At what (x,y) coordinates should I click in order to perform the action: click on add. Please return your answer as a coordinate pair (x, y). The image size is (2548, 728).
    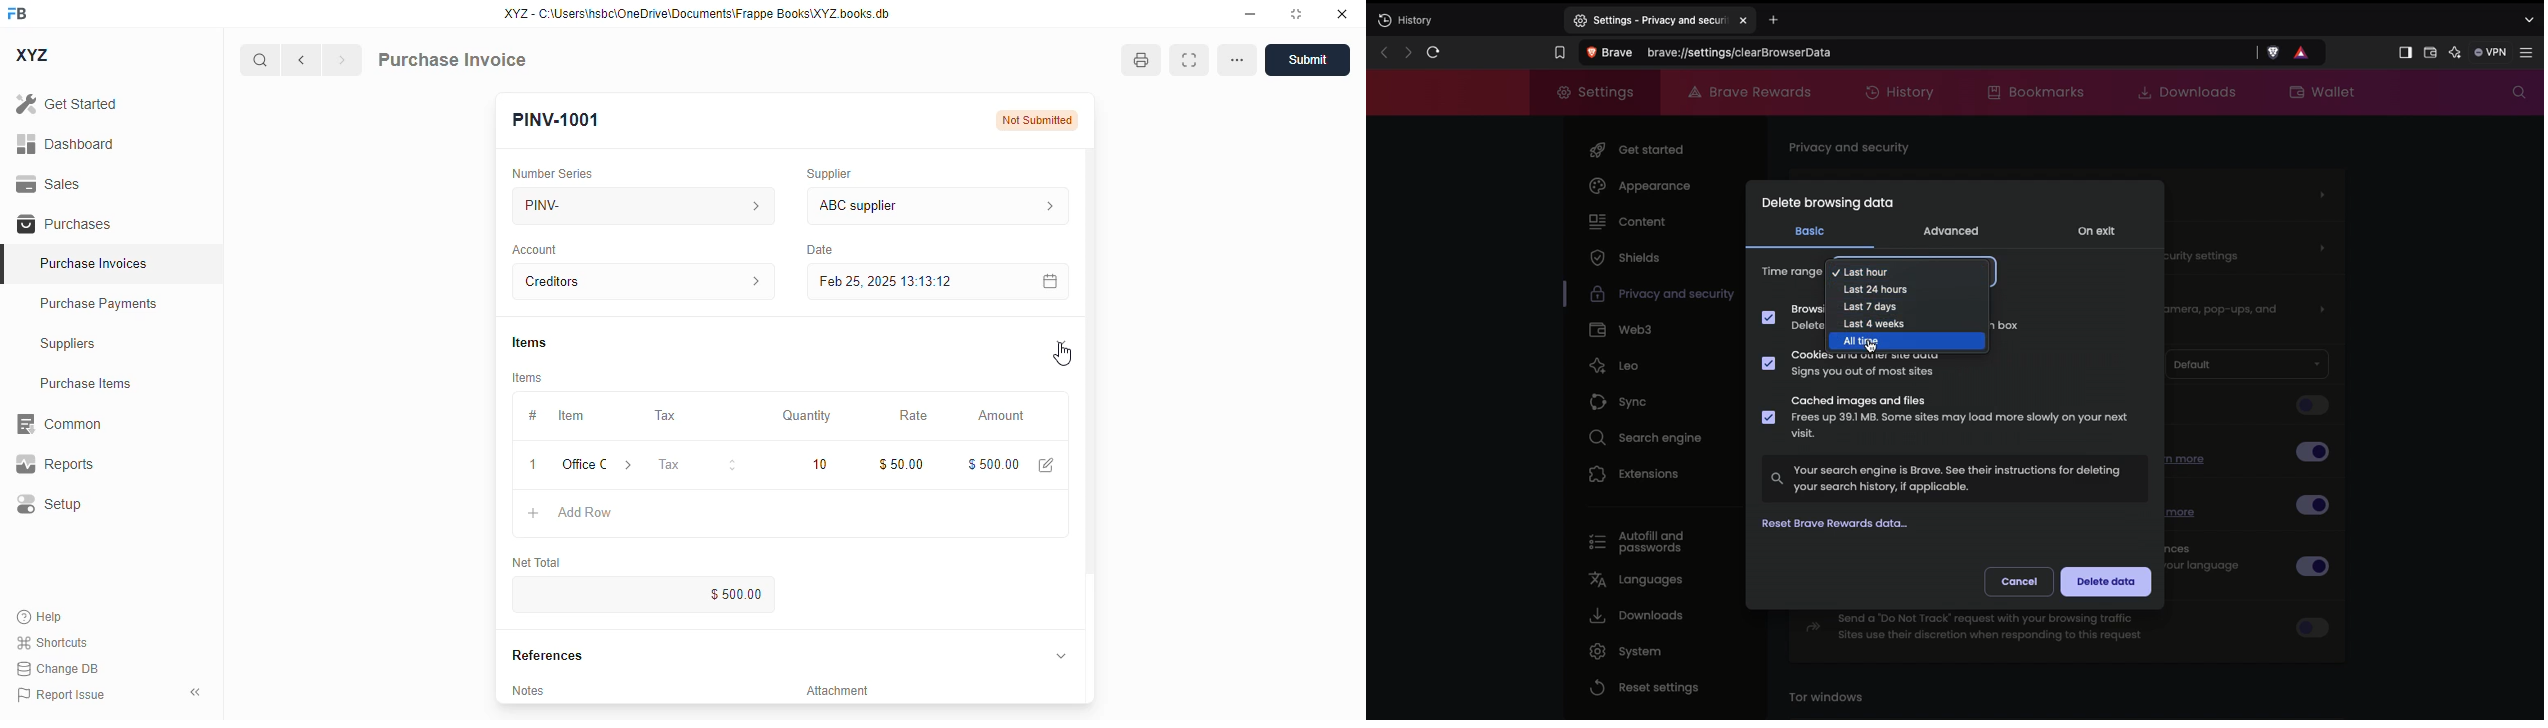
    Looking at the image, I should click on (533, 512).